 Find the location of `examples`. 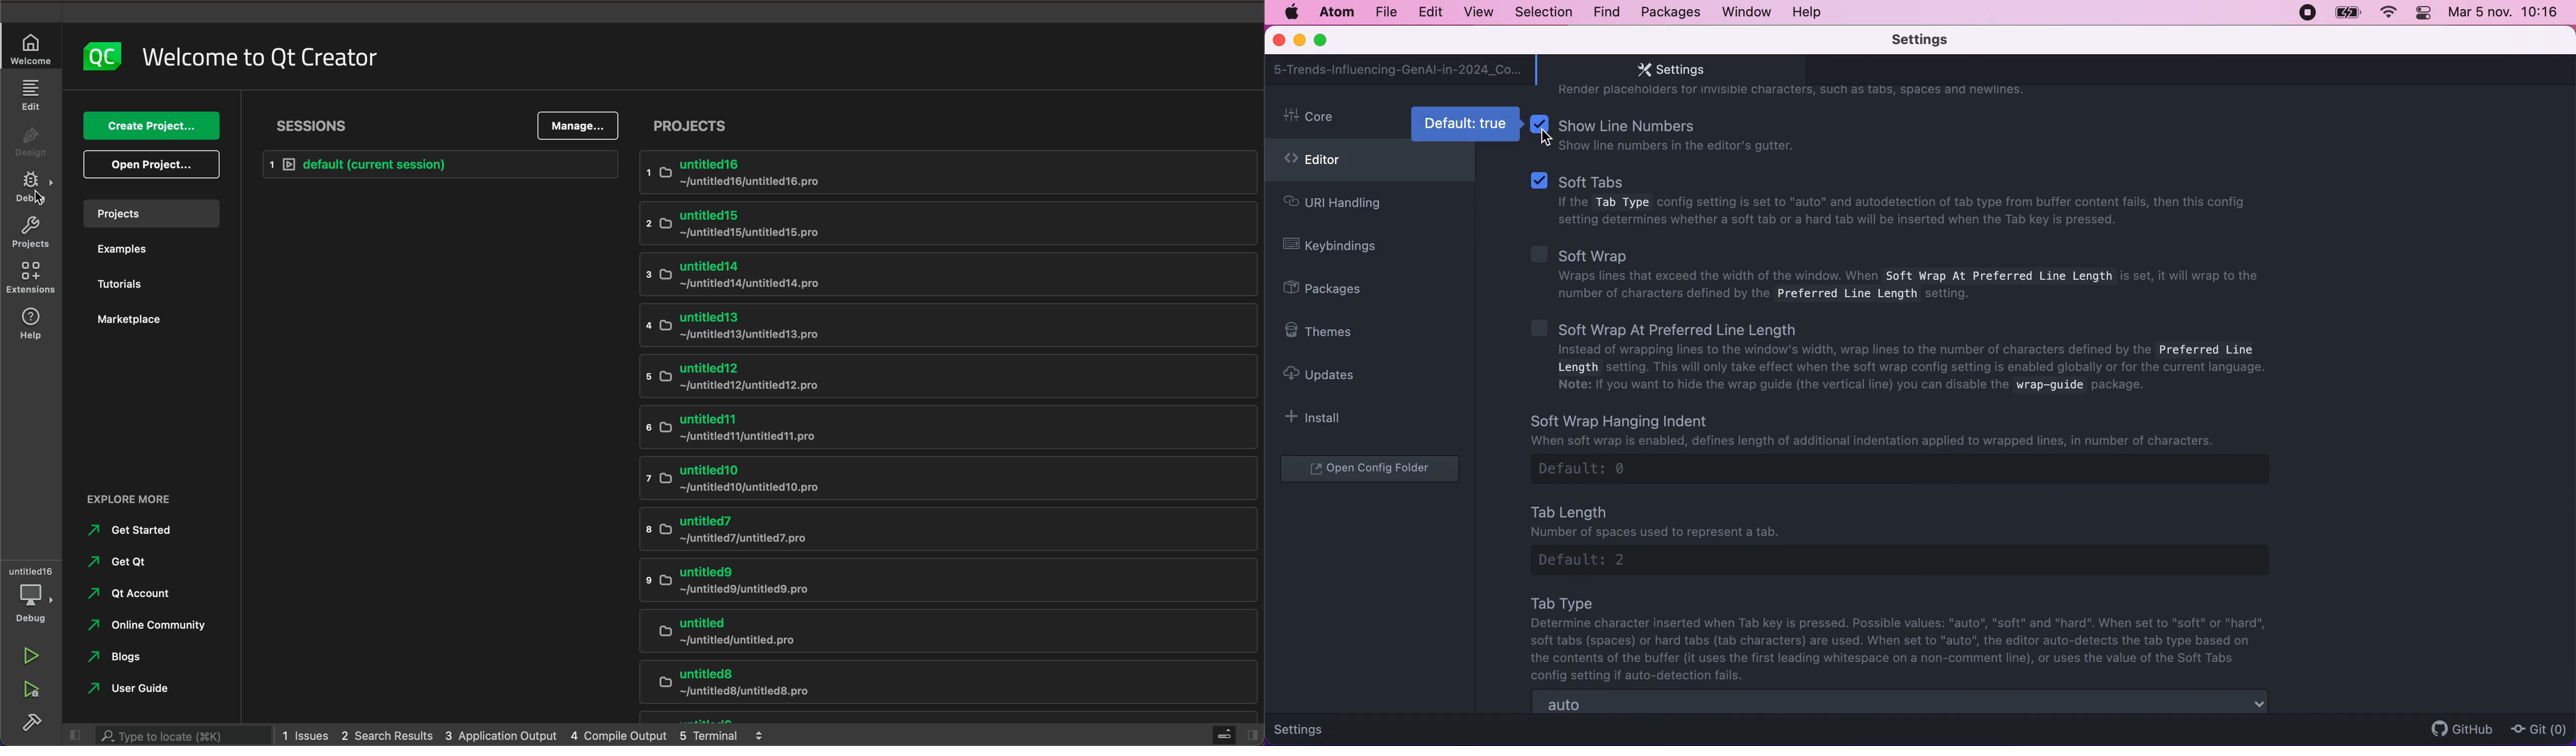

examples is located at coordinates (147, 248).